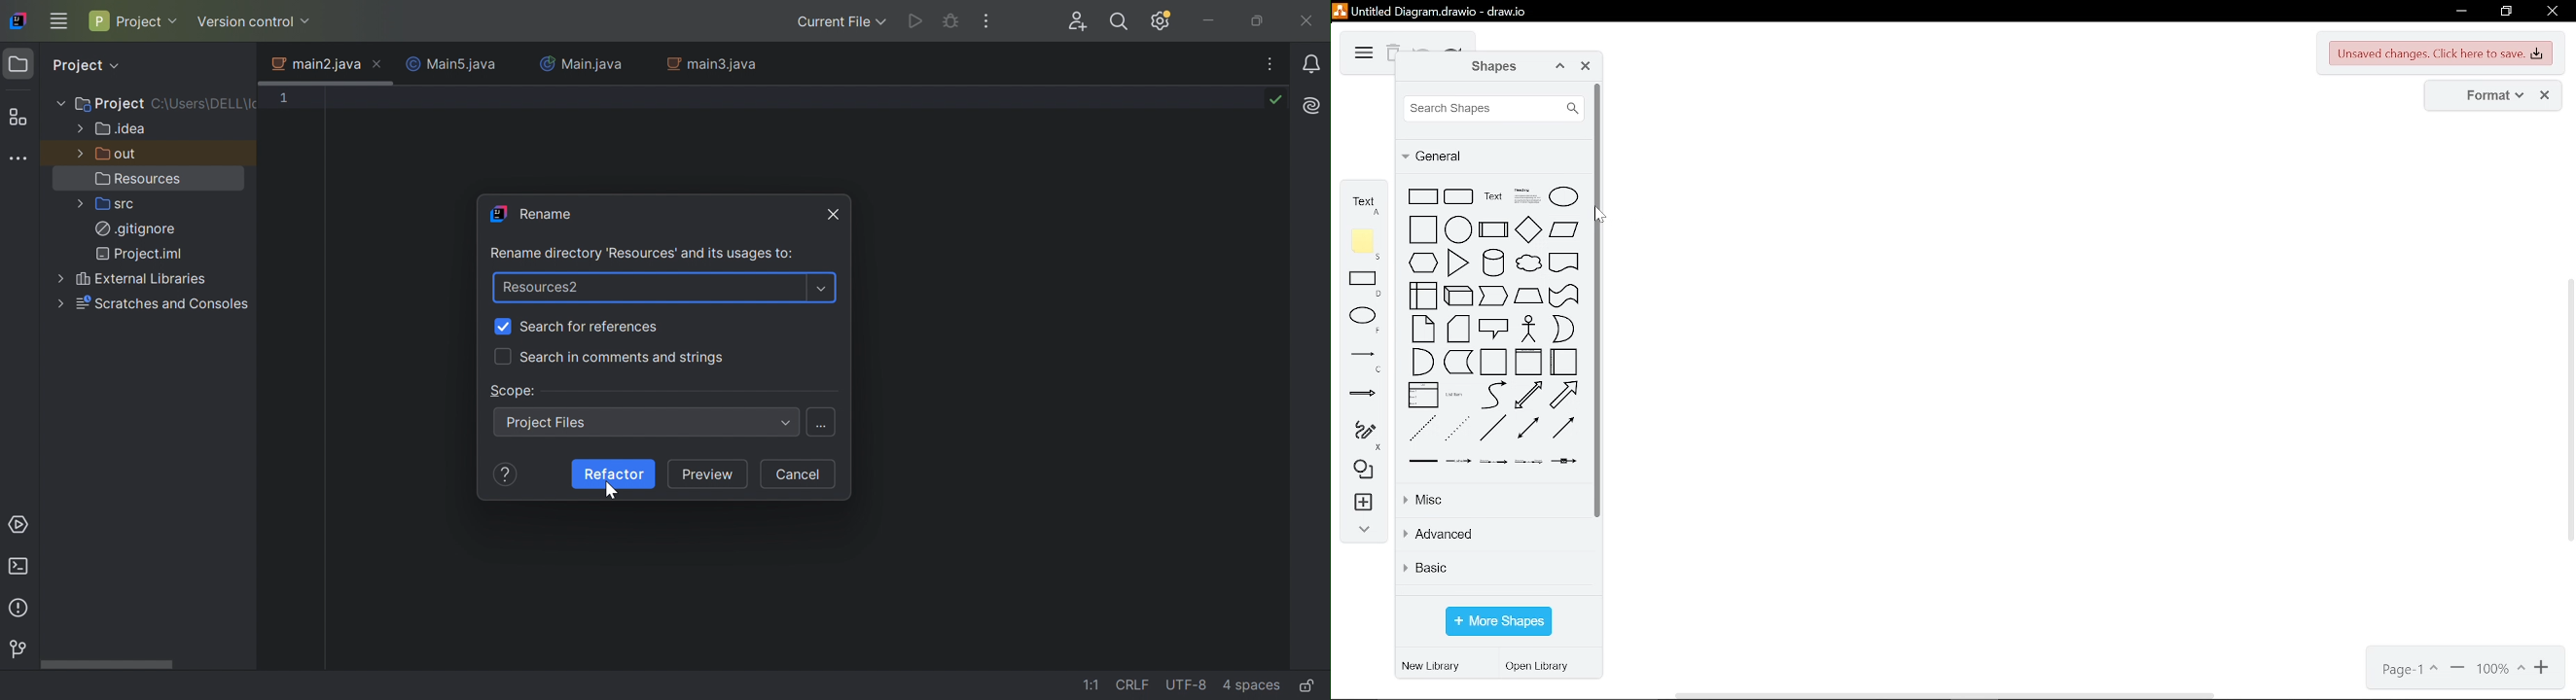  What do you see at coordinates (2457, 670) in the screenshot?
I see `zoom in` at bounding box center [2457, 670].